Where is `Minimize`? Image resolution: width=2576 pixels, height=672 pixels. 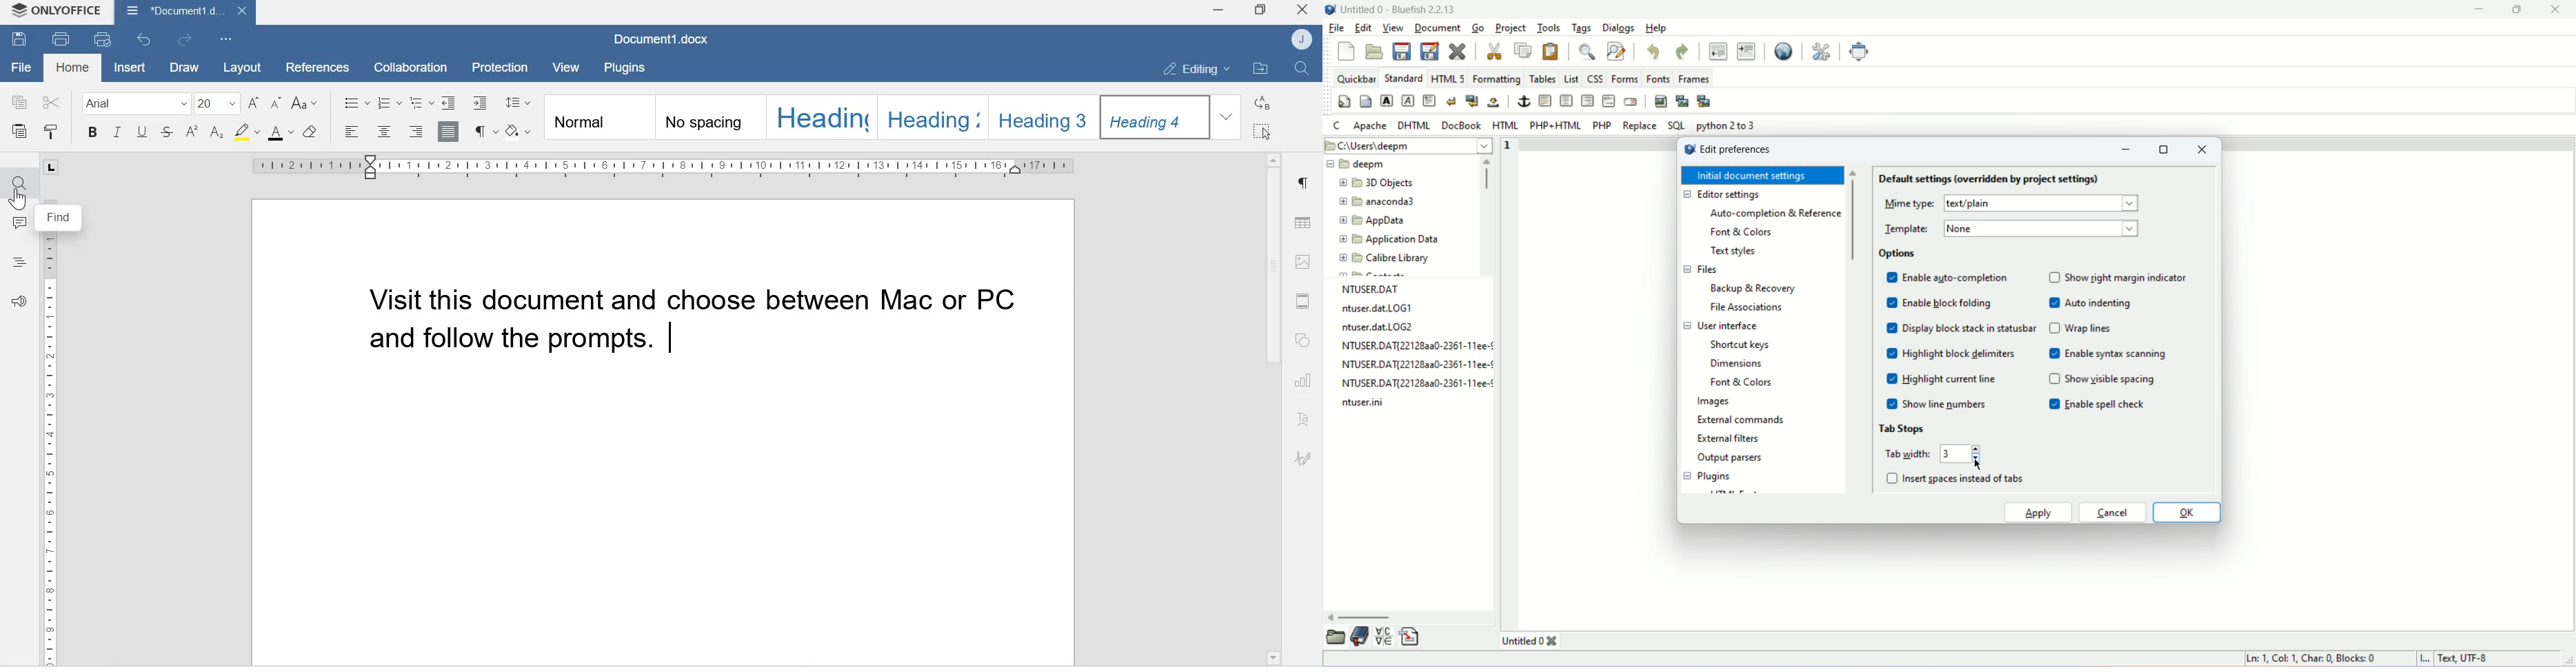 Minimize is located at coordinates (1217, 12).